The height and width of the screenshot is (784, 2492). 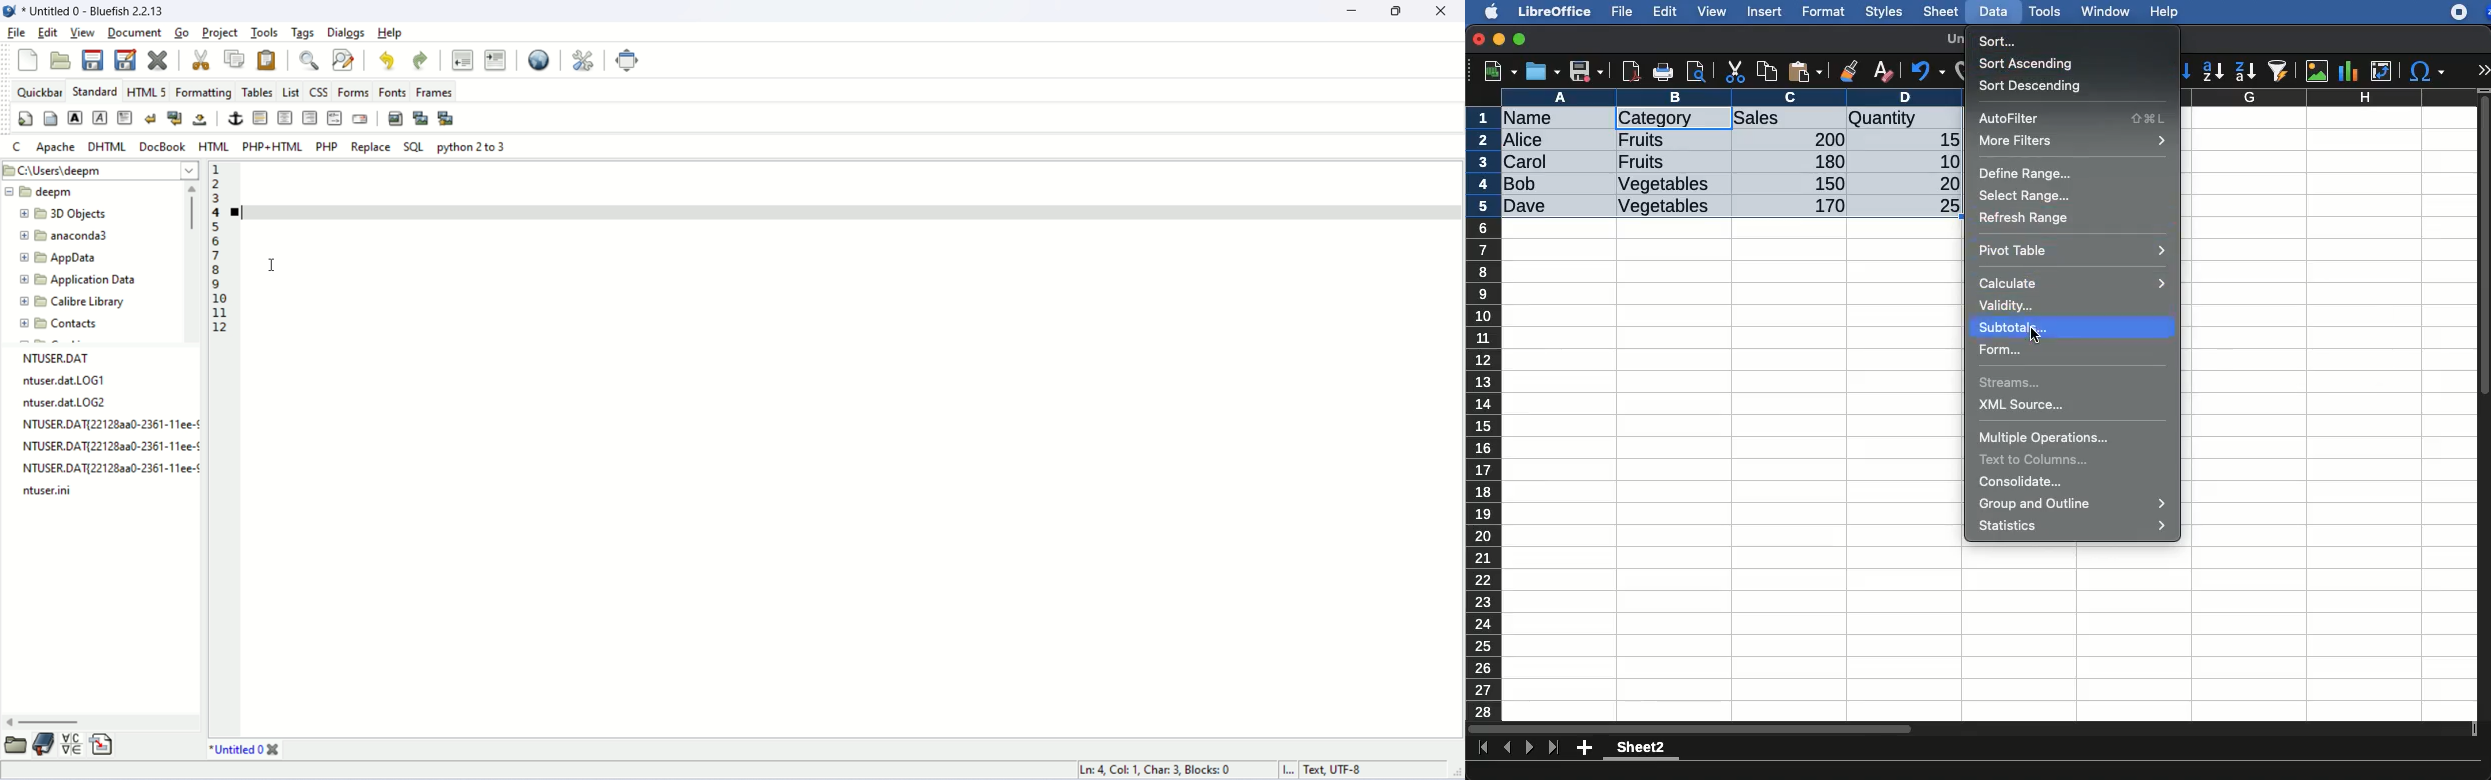 I want to click on save as, so click(x=126, y=60).